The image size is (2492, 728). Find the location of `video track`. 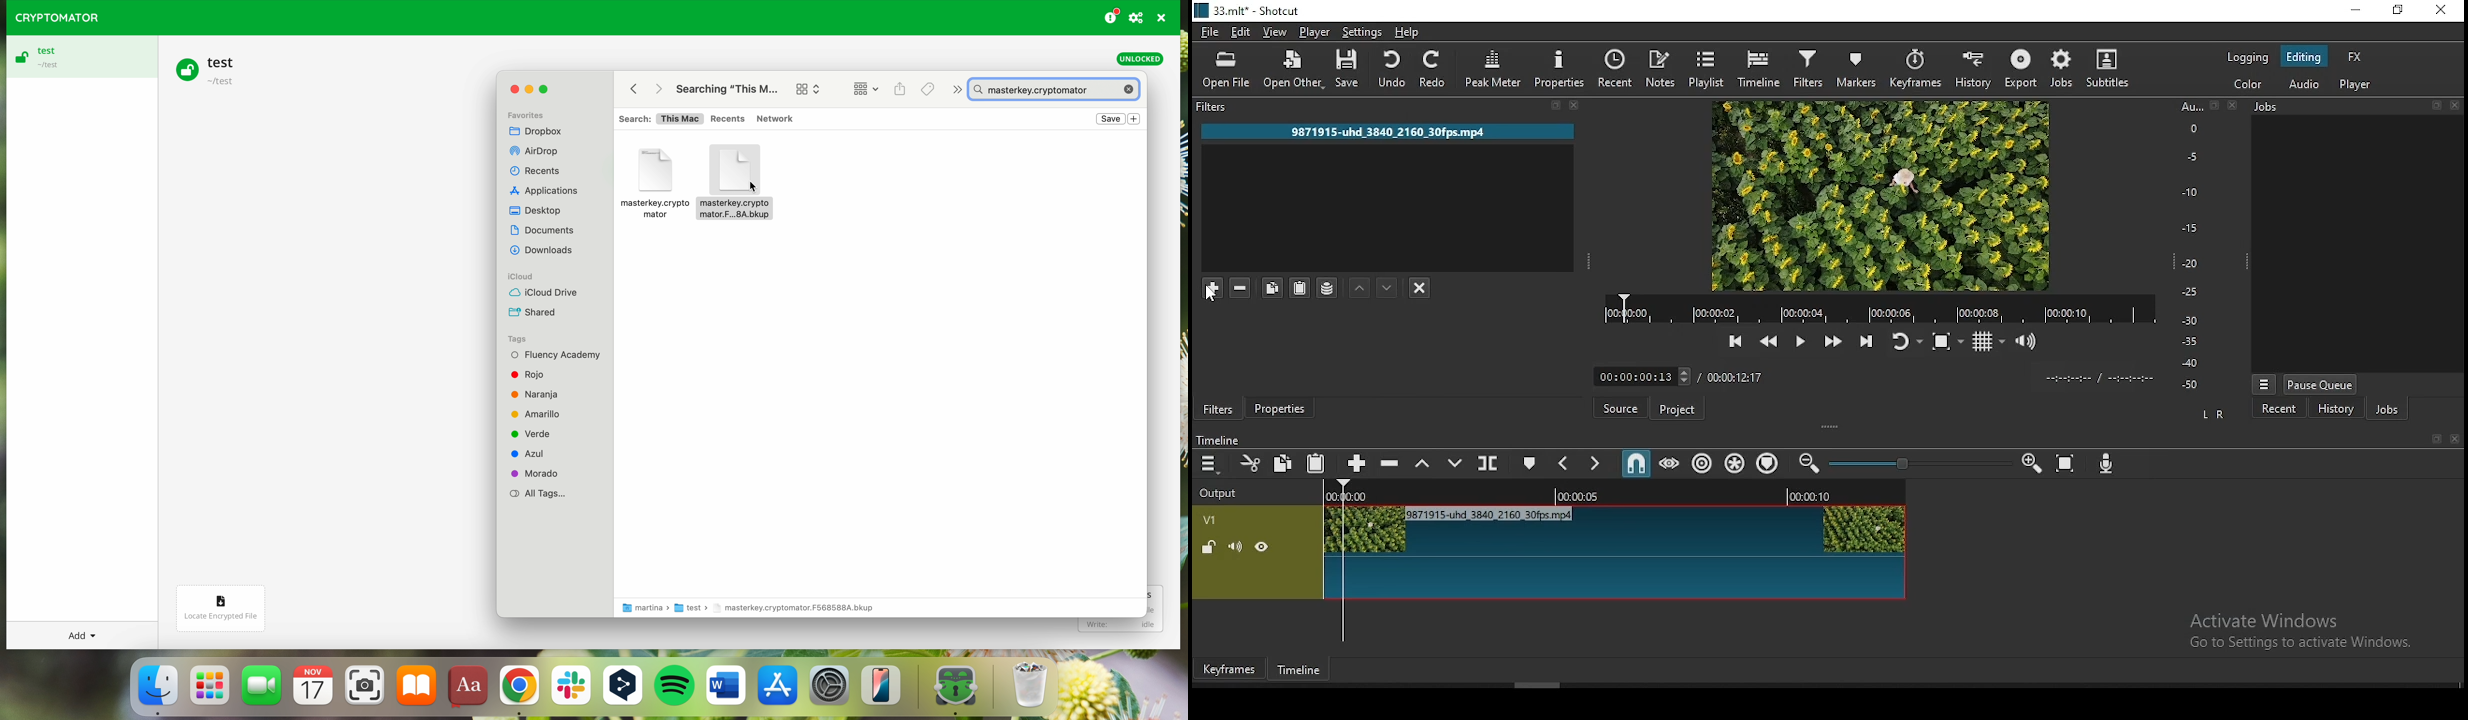

video track is located at coordinates (1555, 553).